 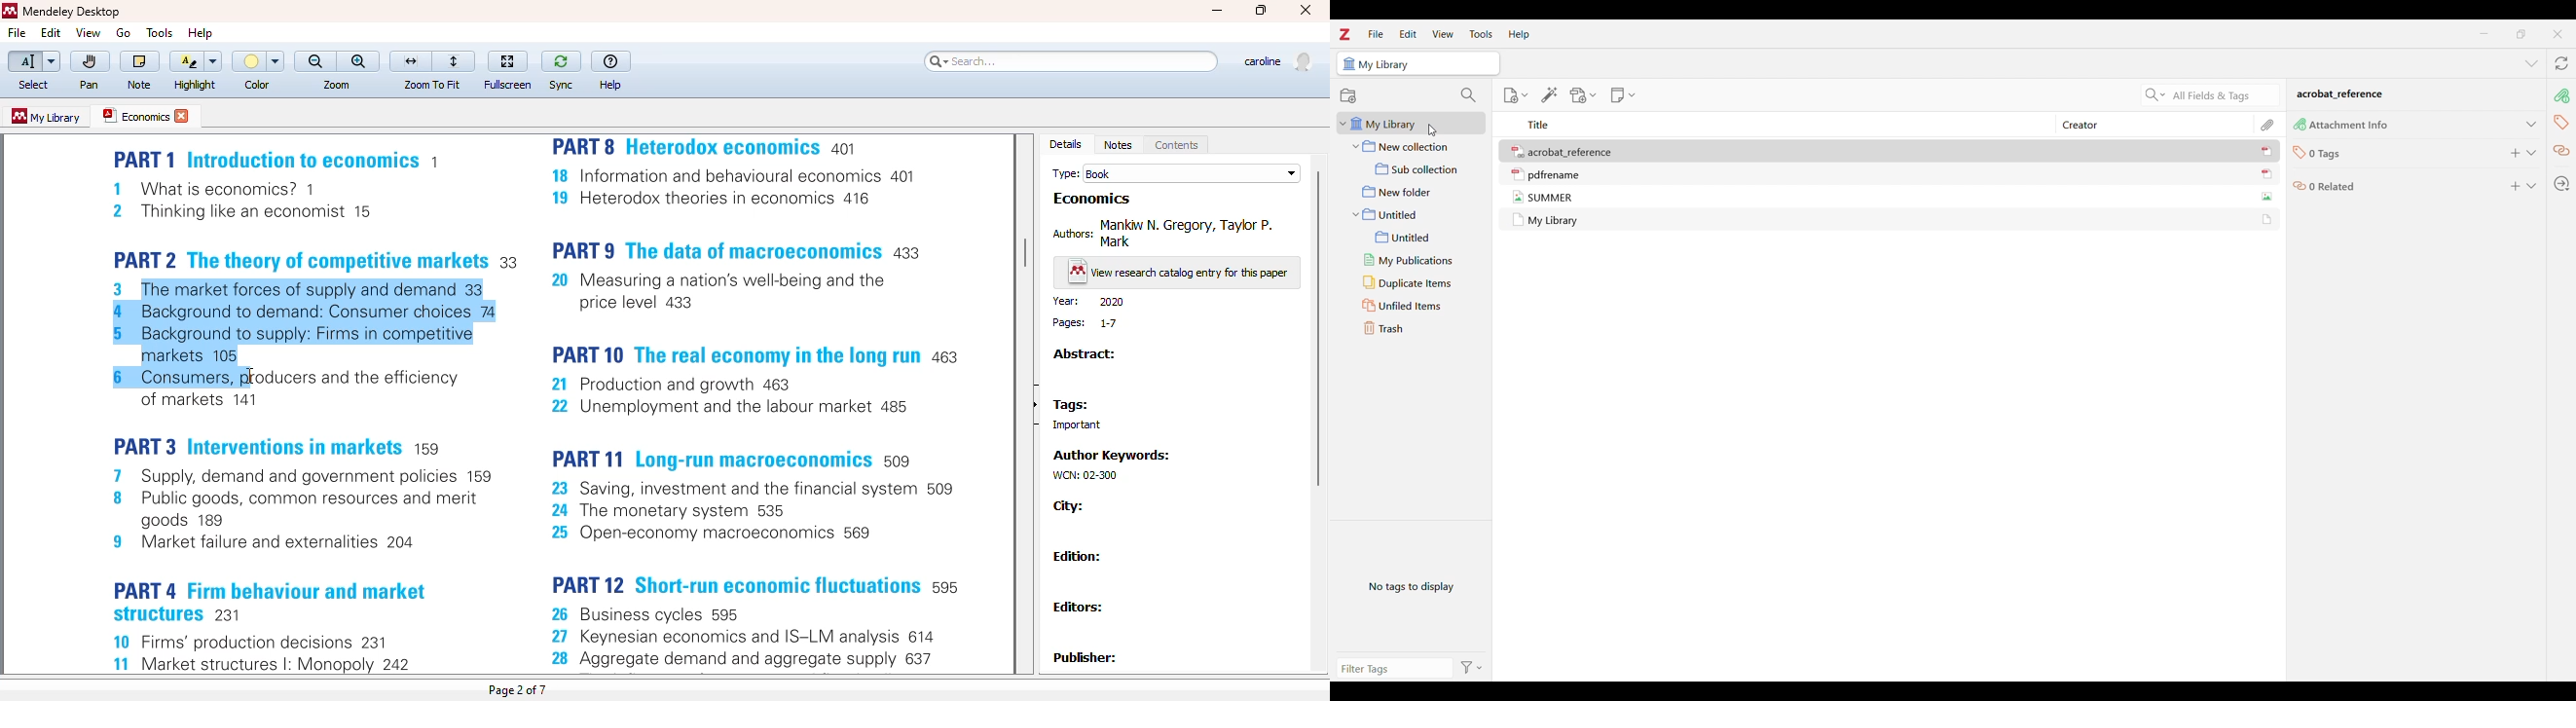 I want to click on Duplicate items folder, so click(x=1416, y=283).